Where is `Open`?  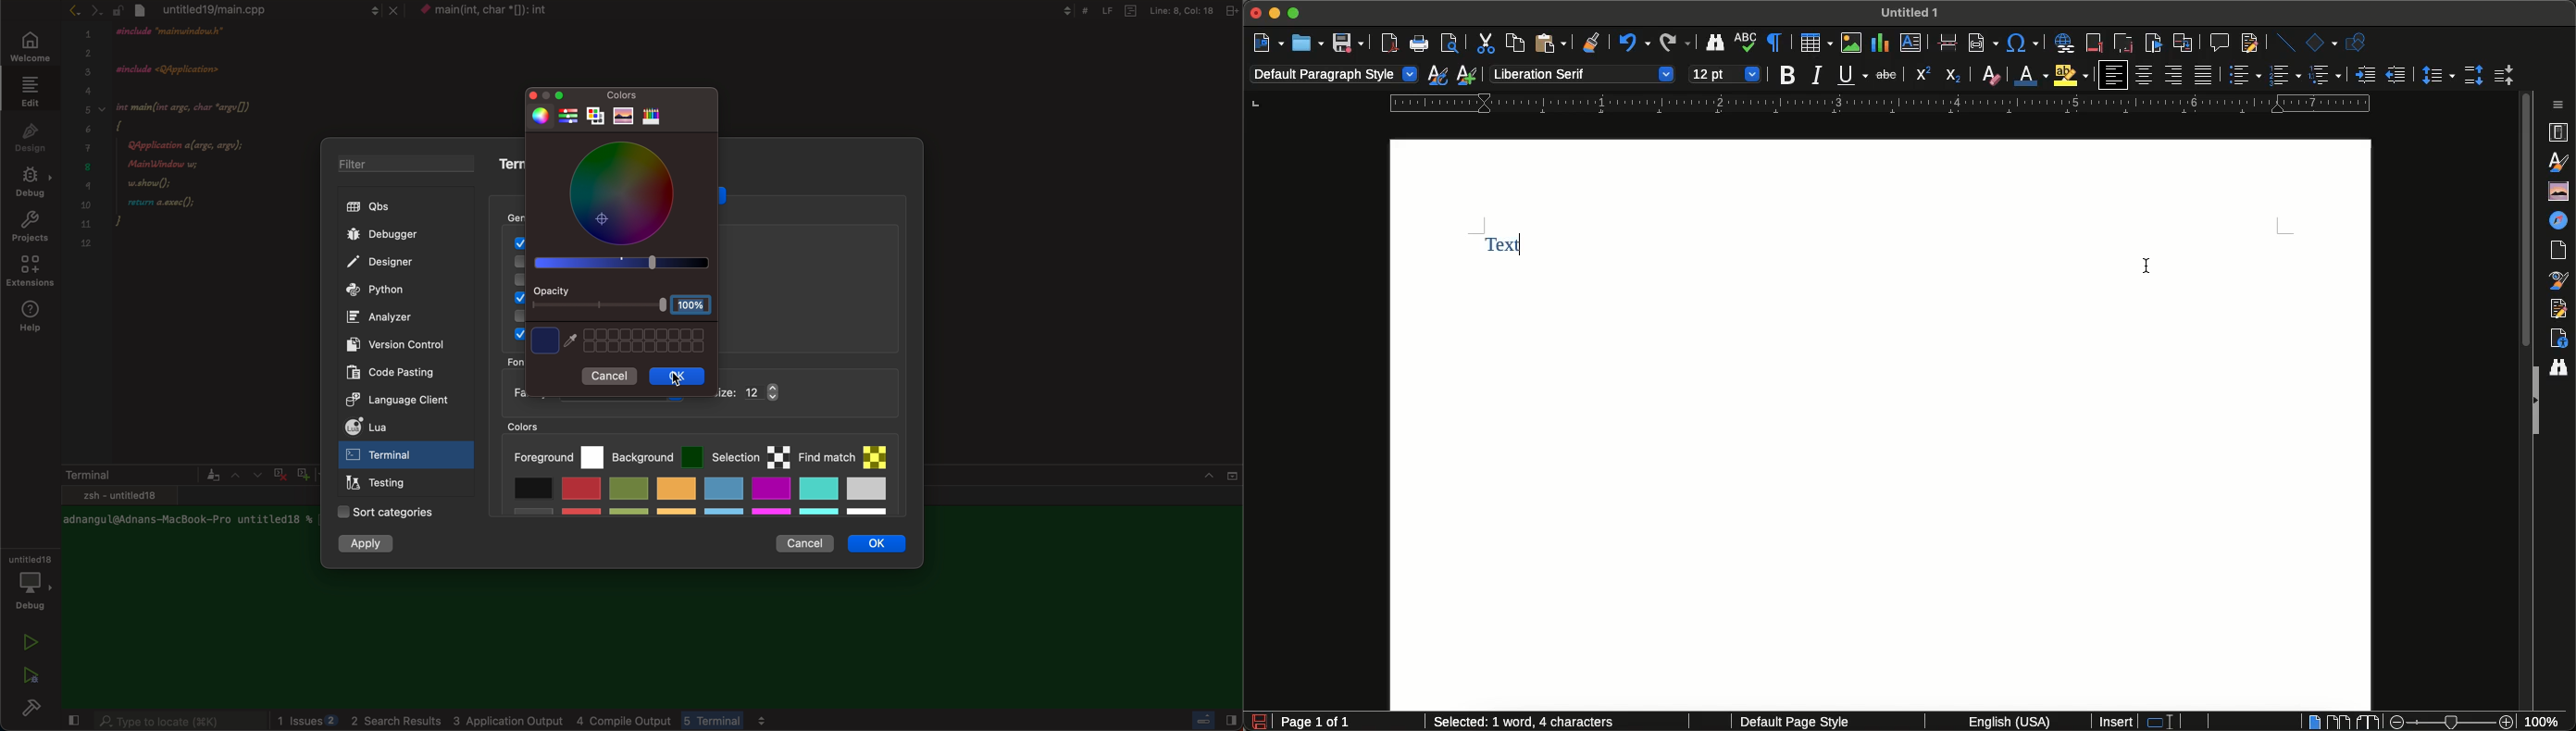
Open is located at coordinates (1307, 43).